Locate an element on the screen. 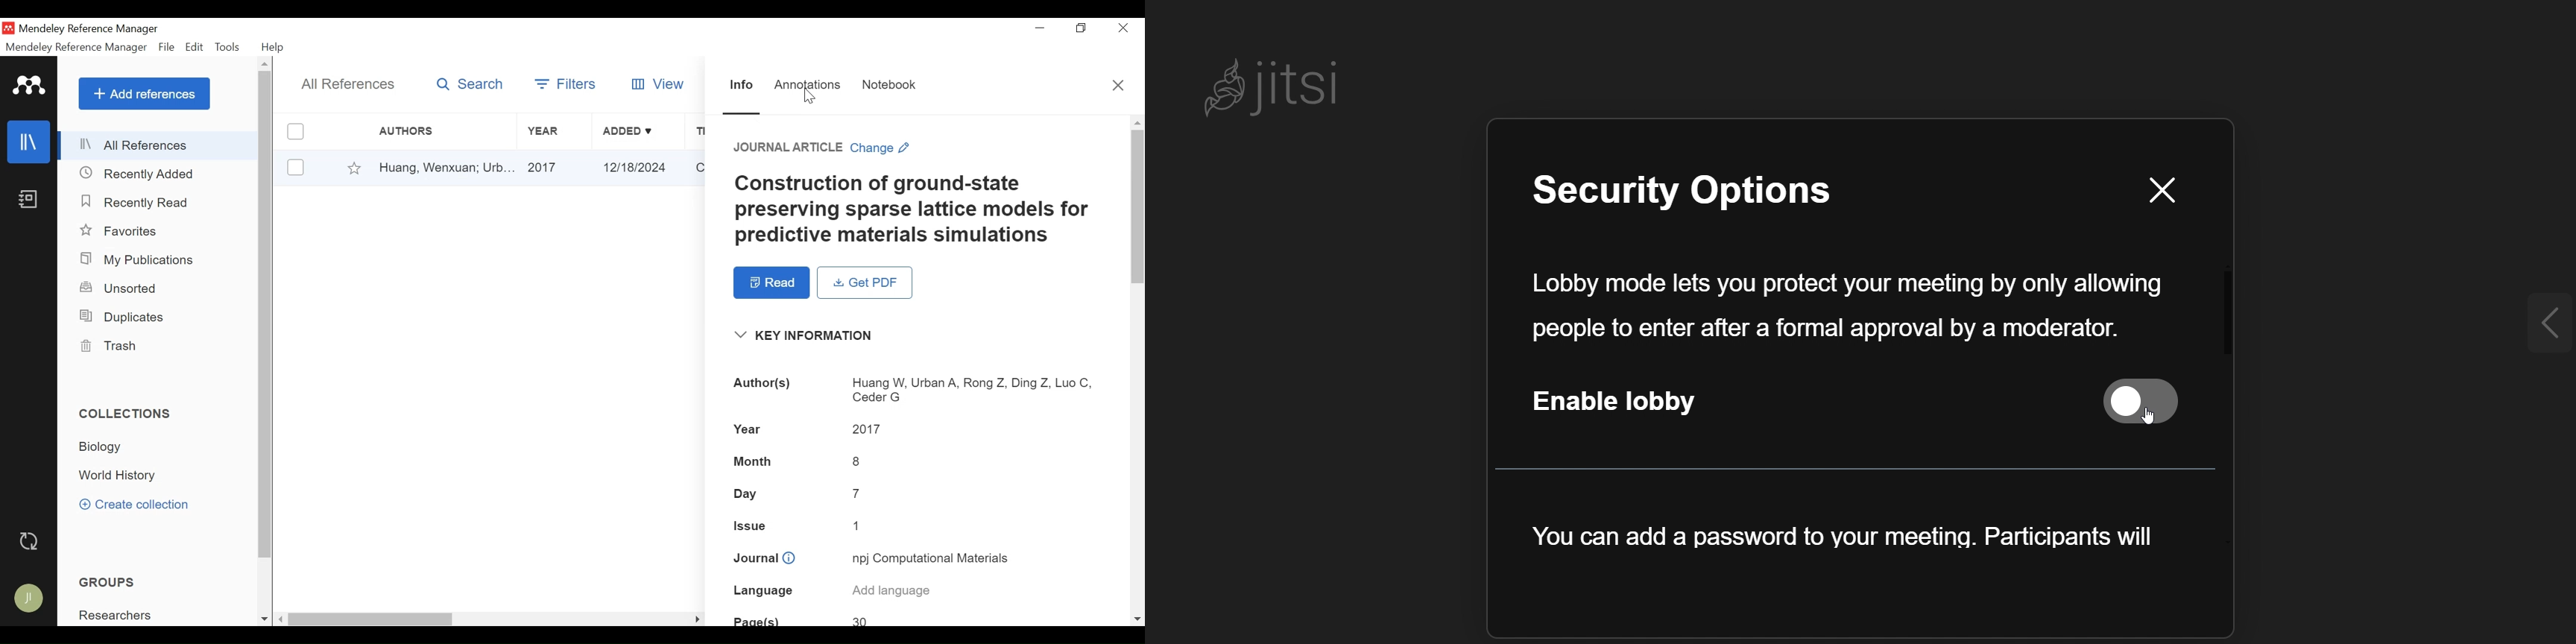 The height and width of the screenshot is (644, 2576). Huang W, Urban A, Rong Z, Ding Z, Luo C, Ceder G is located at coordinates (973, 389).